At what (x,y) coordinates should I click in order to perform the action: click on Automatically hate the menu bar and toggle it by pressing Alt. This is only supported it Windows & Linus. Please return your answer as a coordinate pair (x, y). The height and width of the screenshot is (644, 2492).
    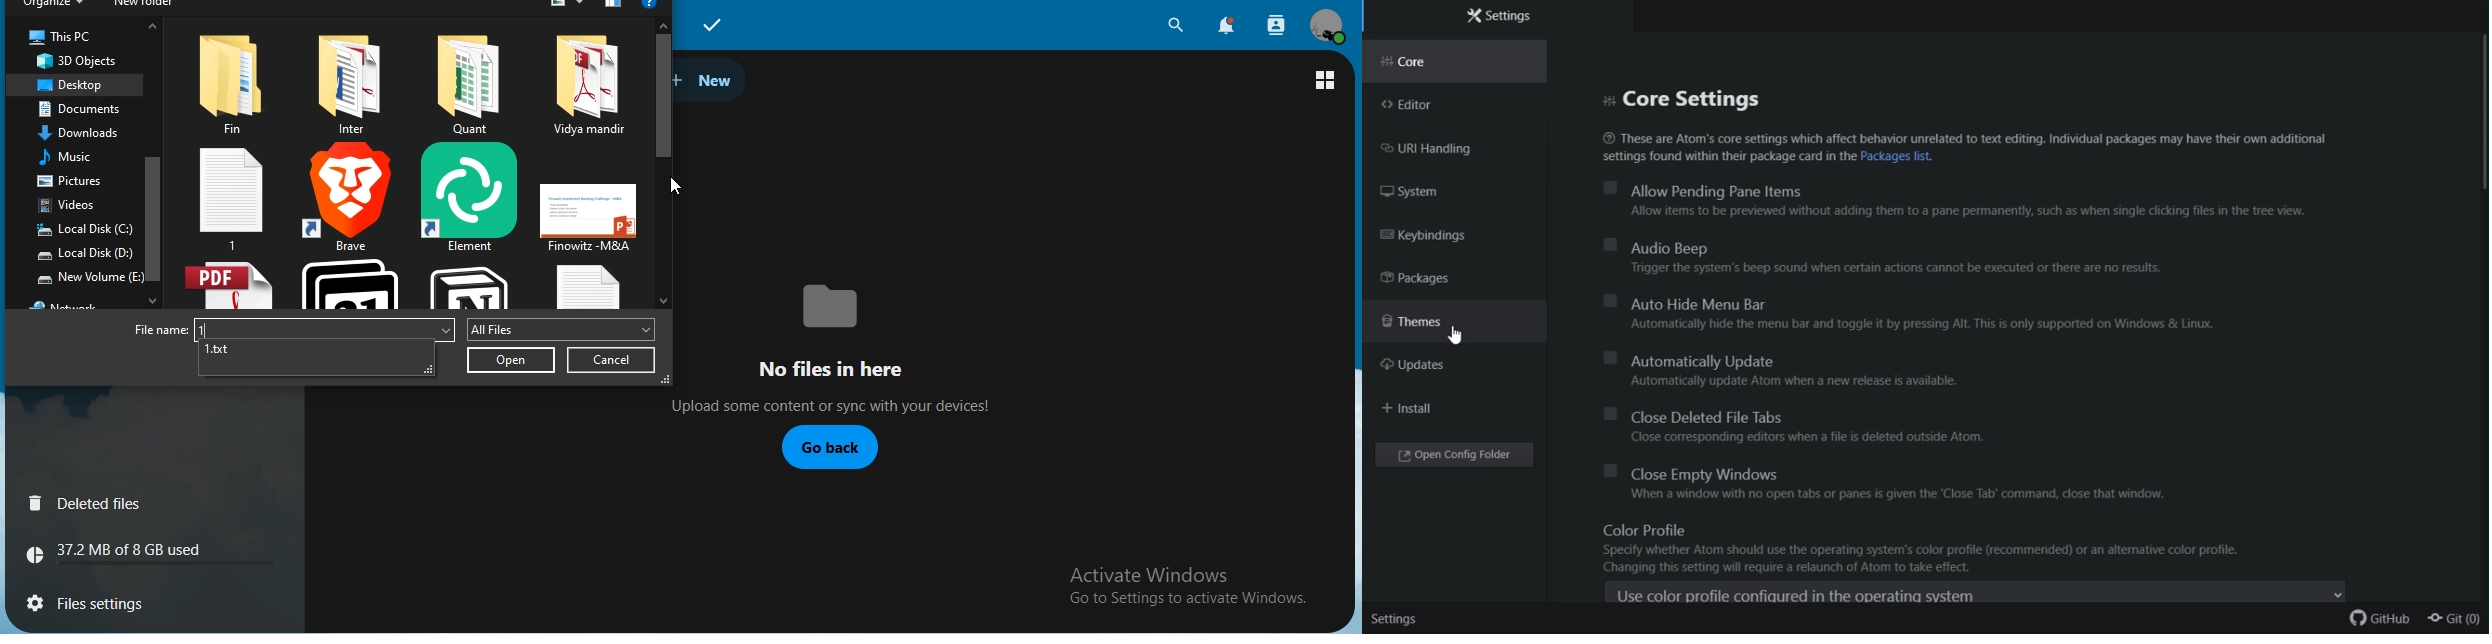
    Looking at the image, I should click on (1925, 324).